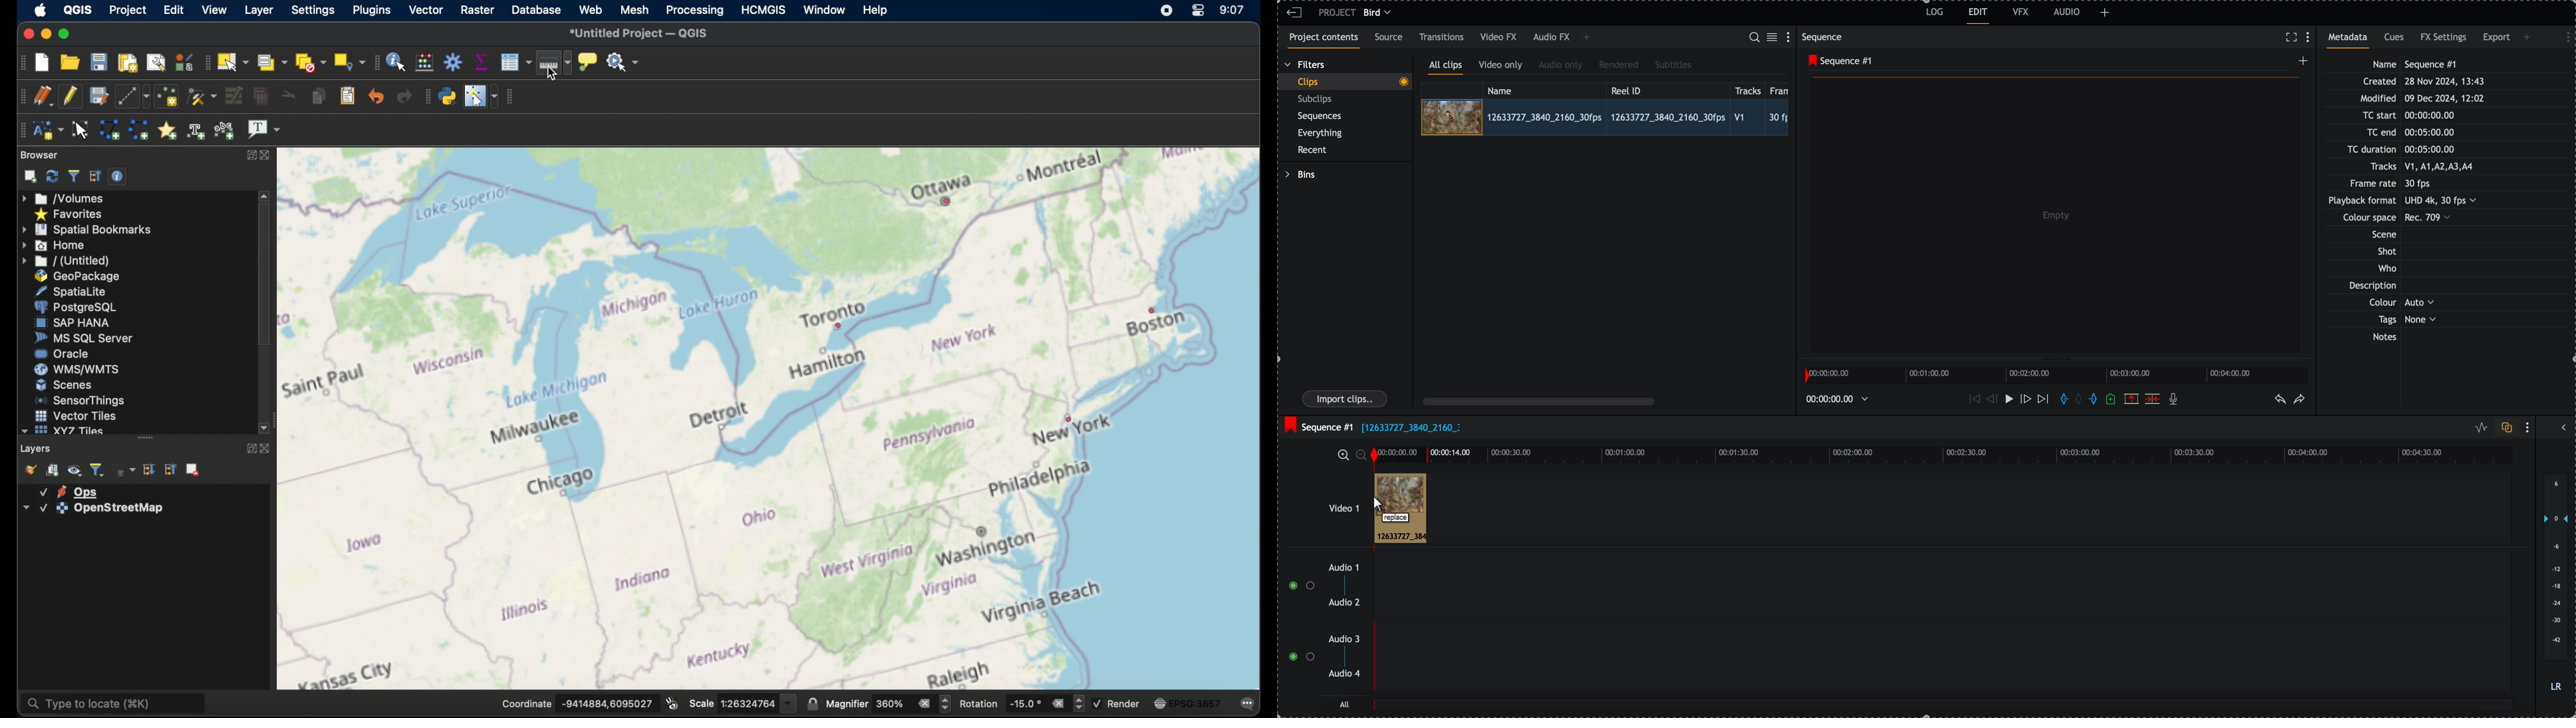 The image size is (2576, 728). Describe the element at coordinates (76, 370) in the screenshot. I see `wms/wmts` at that location.